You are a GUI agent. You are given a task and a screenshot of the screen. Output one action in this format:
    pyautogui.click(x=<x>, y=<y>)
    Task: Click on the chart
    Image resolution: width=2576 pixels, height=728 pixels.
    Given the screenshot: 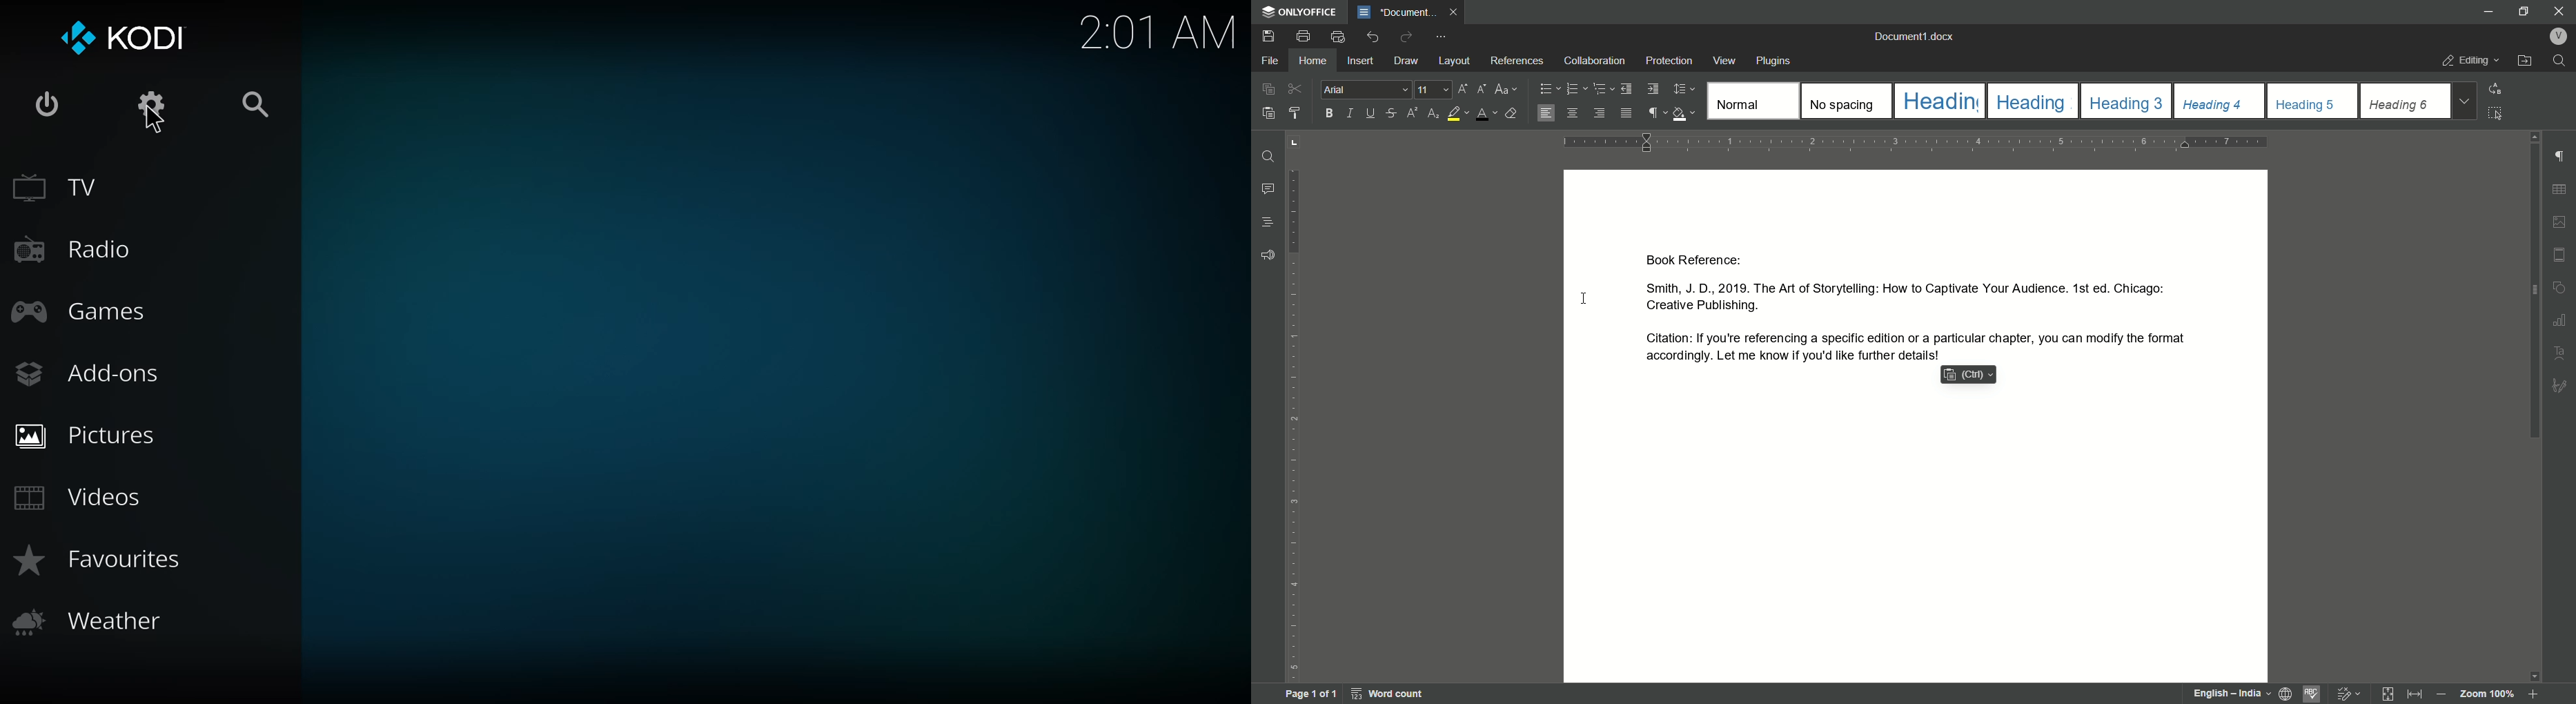 What is the action you would take?
    pyautogui.click(x=2562, y=317)
    